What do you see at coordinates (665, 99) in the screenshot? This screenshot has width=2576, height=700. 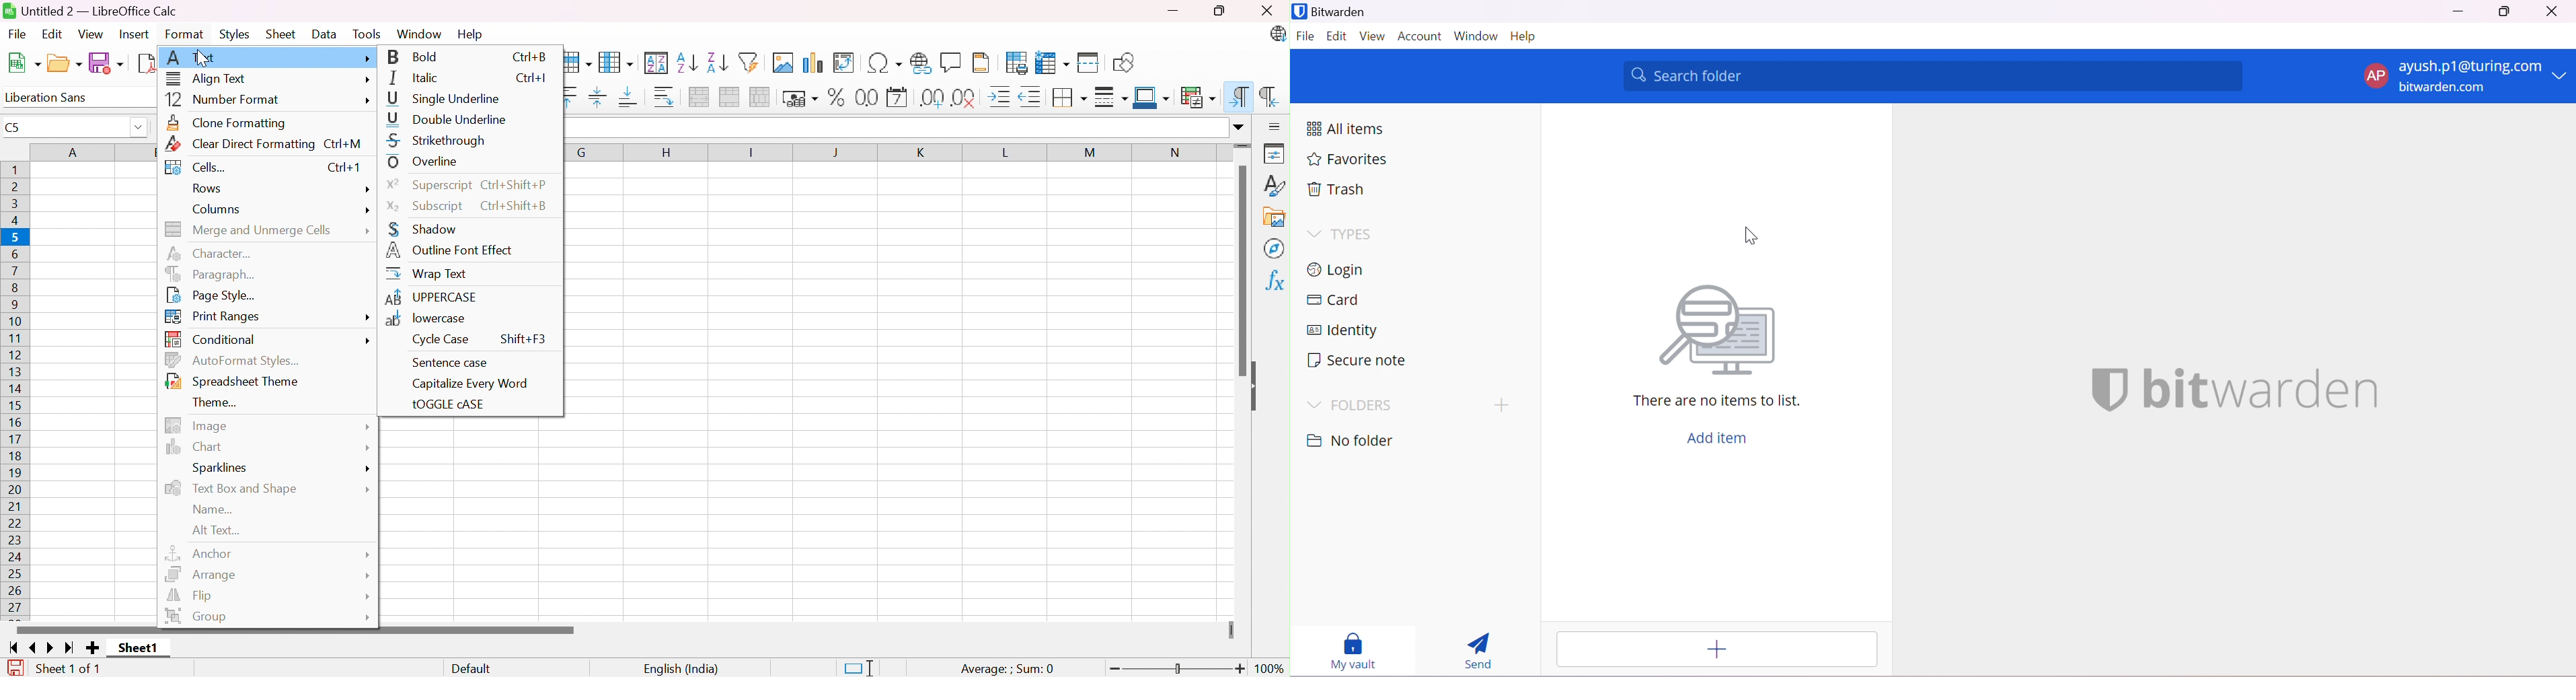 I see `Wrap Text` at bounding box center [665, 99].